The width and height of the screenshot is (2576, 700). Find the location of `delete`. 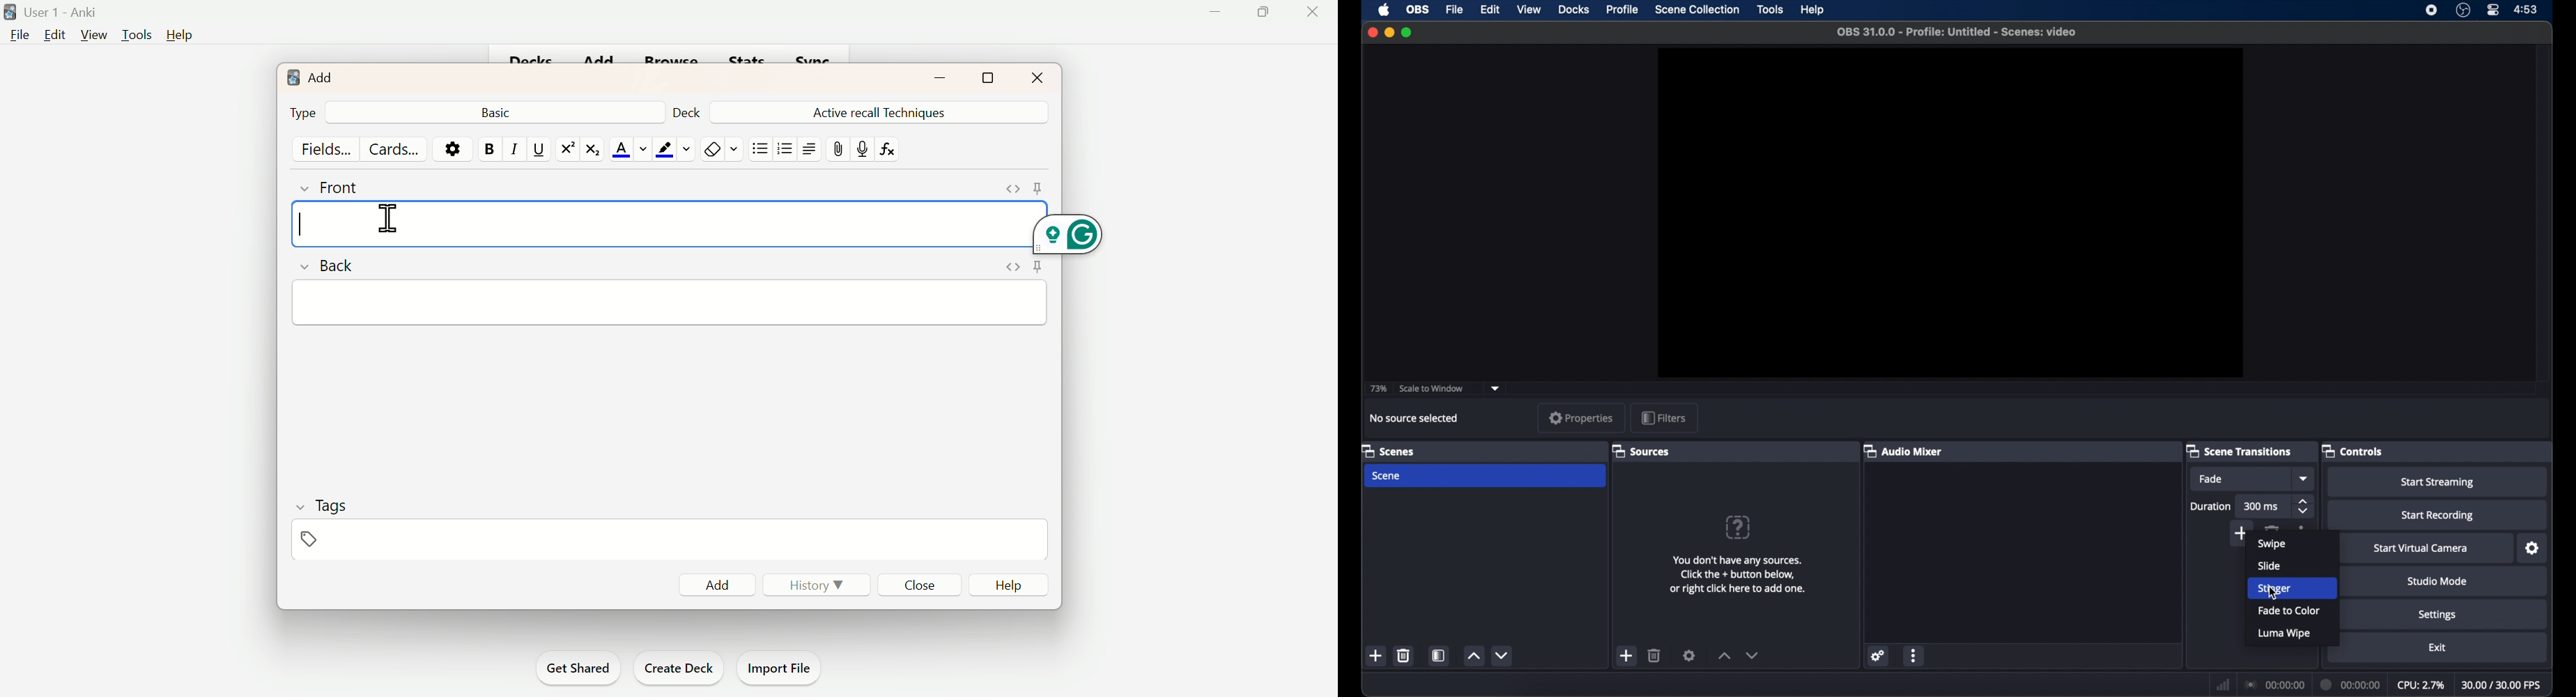

delete is located at coordinates (2275, 527).